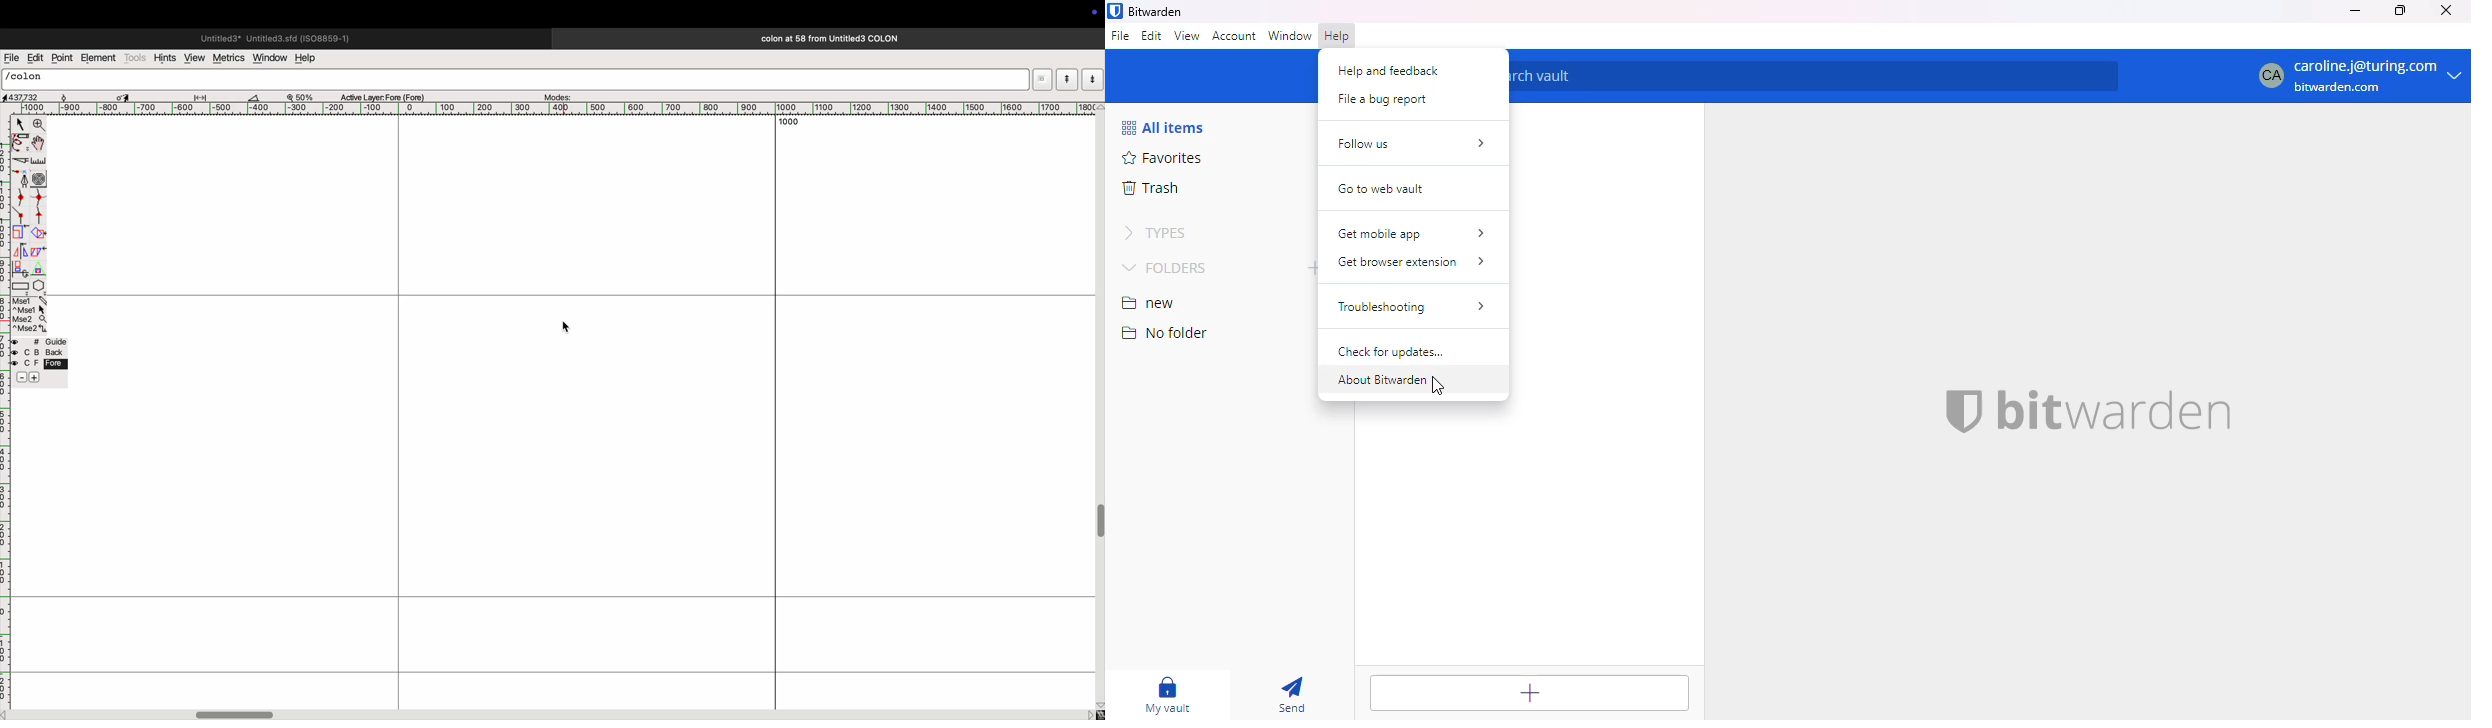 Image resolution: width=2492 pixels, height=728 pixels. What do you see at coordinates (1151, 187) in the screenshot?
I see `trash` at bounding box center [1151, 187].